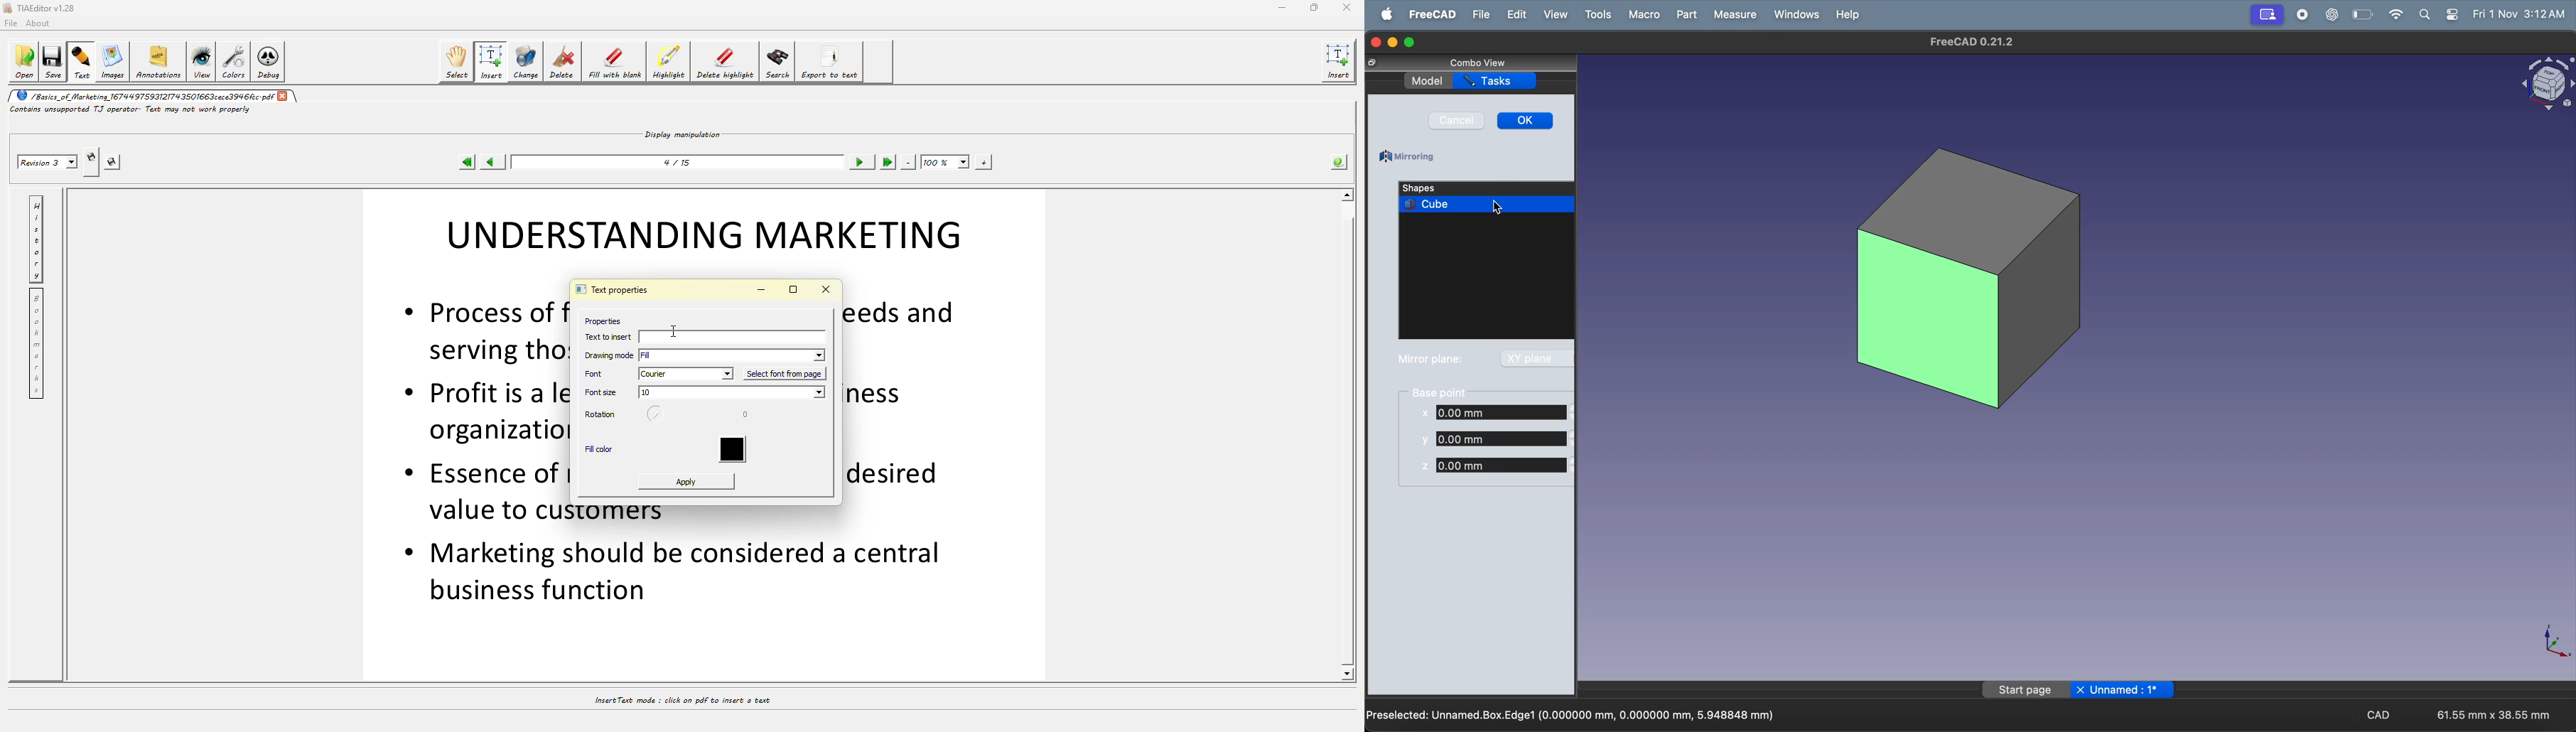  I want to click on record, so click(2304, 14).